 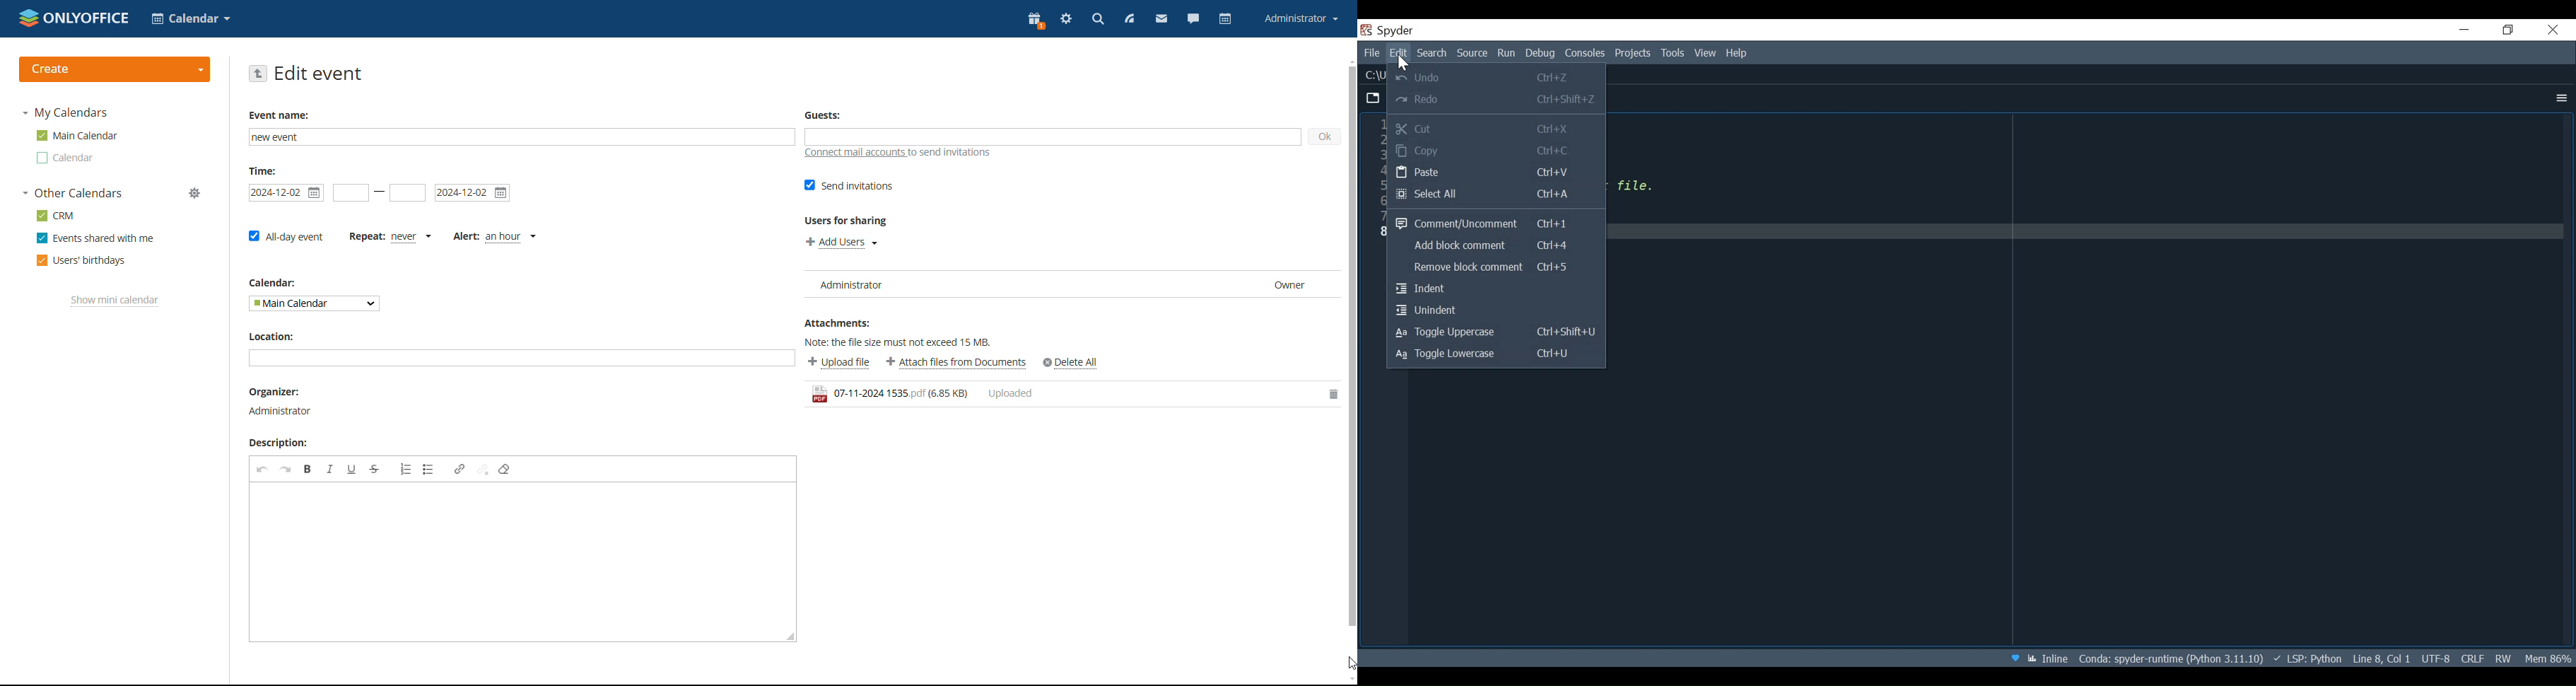 I want to click on Toggle between inline and interactive Matplotlib plotting, so click(x=2049, y=656).